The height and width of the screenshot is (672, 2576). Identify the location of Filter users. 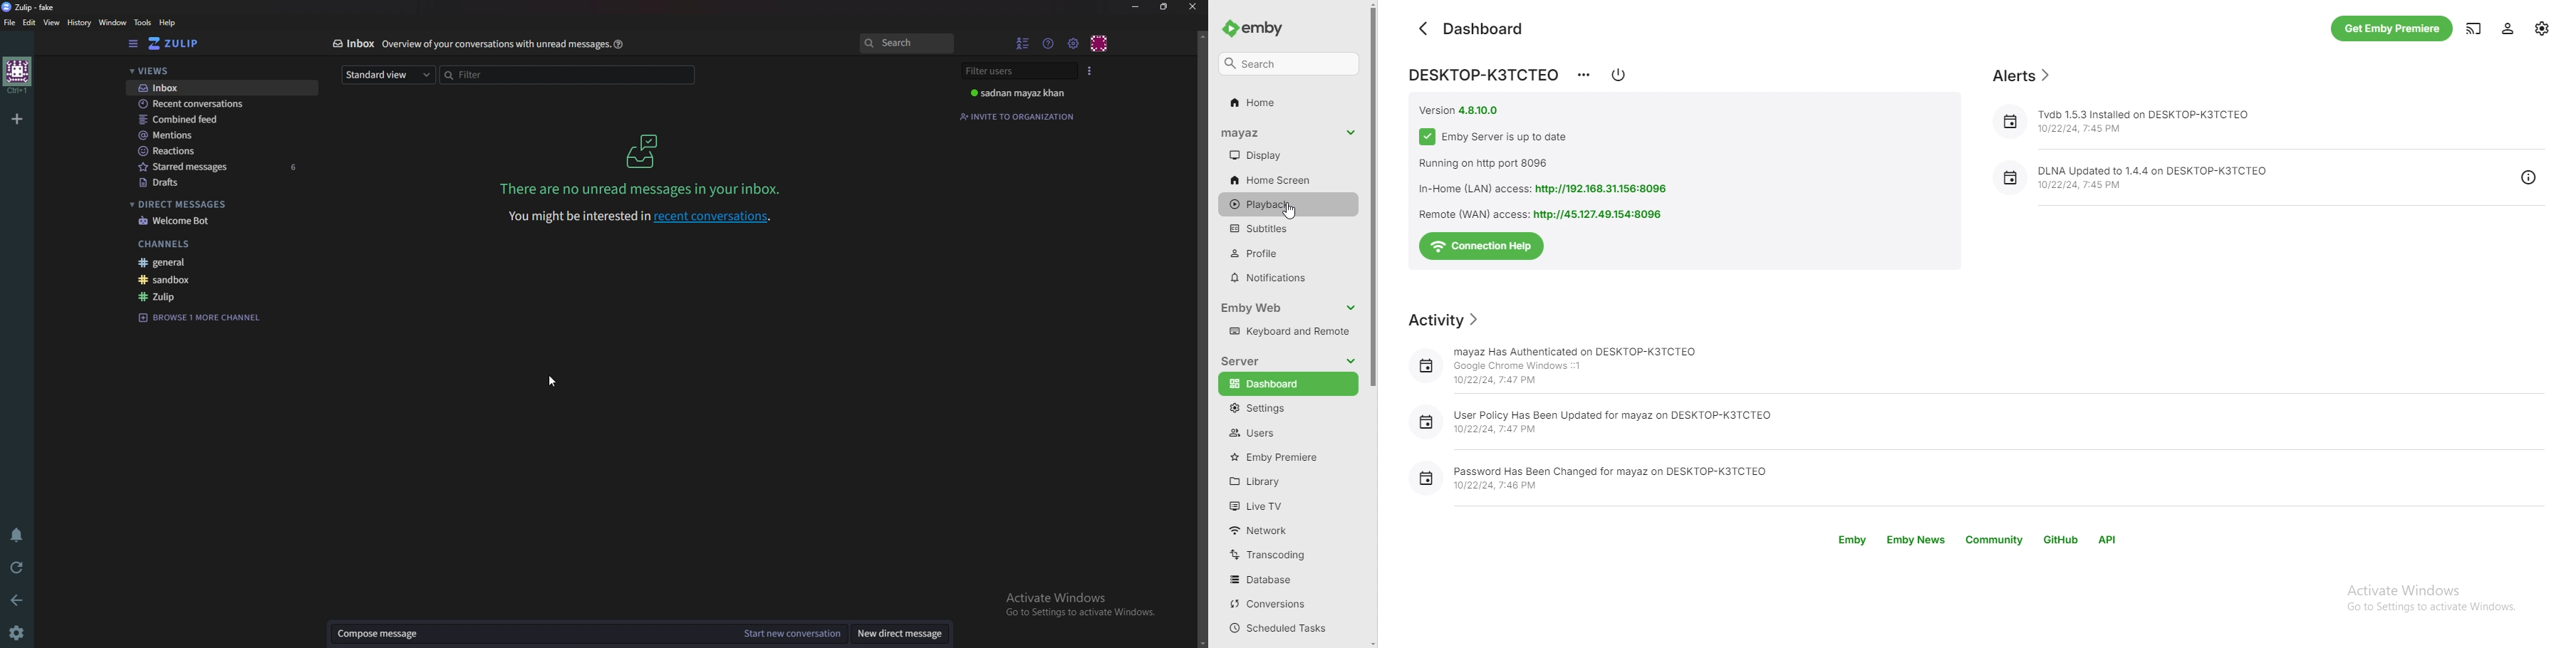
(1015, 72).